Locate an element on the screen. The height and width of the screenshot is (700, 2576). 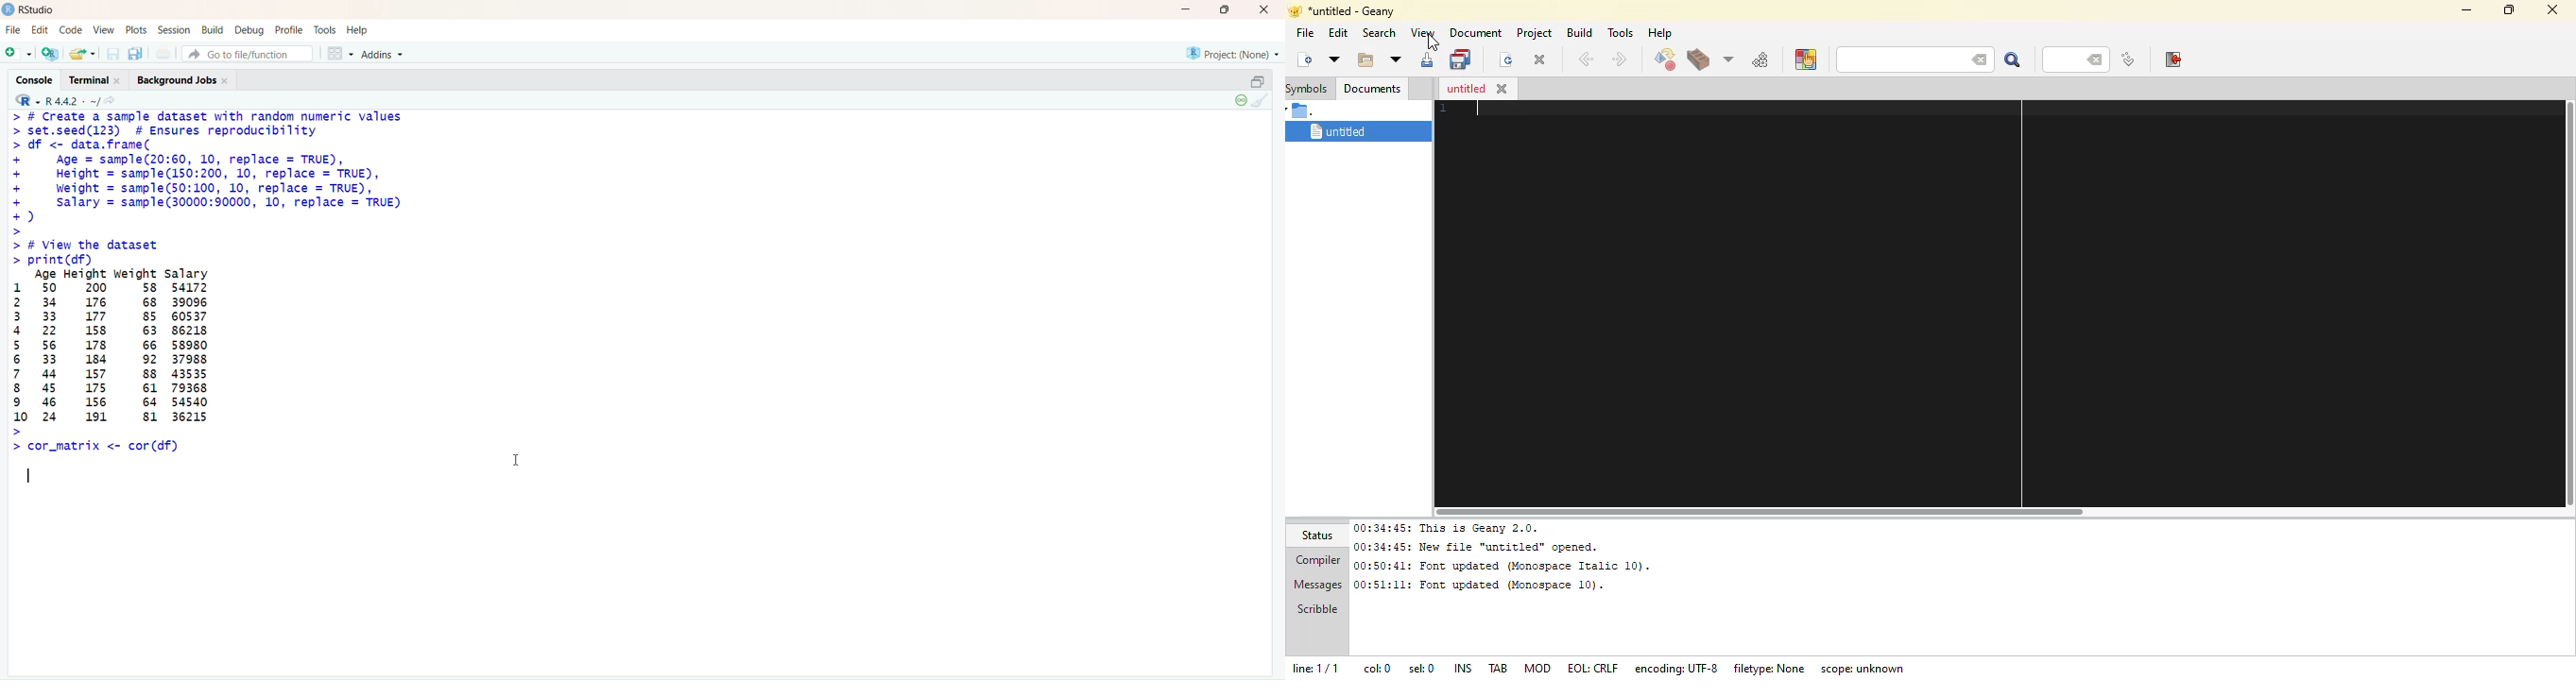
Edit is located at coordinates (41, 31).